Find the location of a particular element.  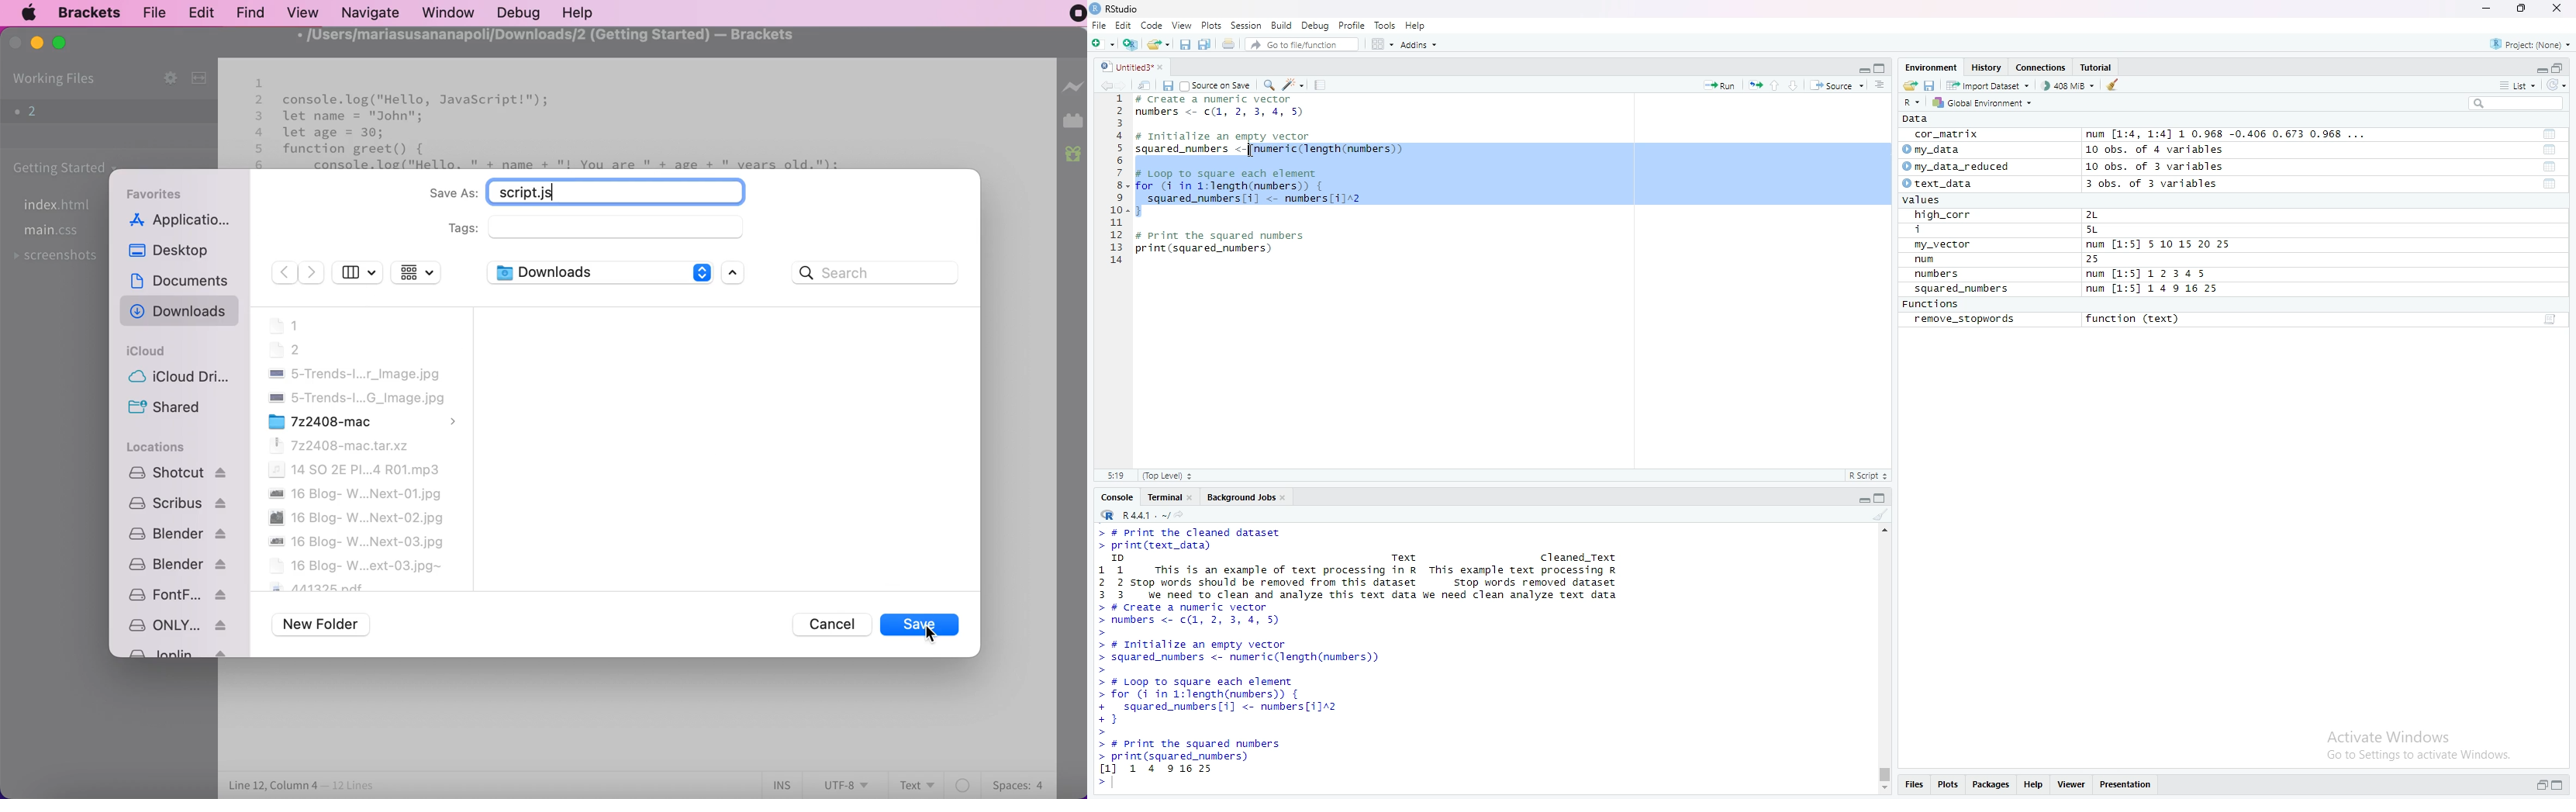

Plots is located at coordinates (1948, 786).